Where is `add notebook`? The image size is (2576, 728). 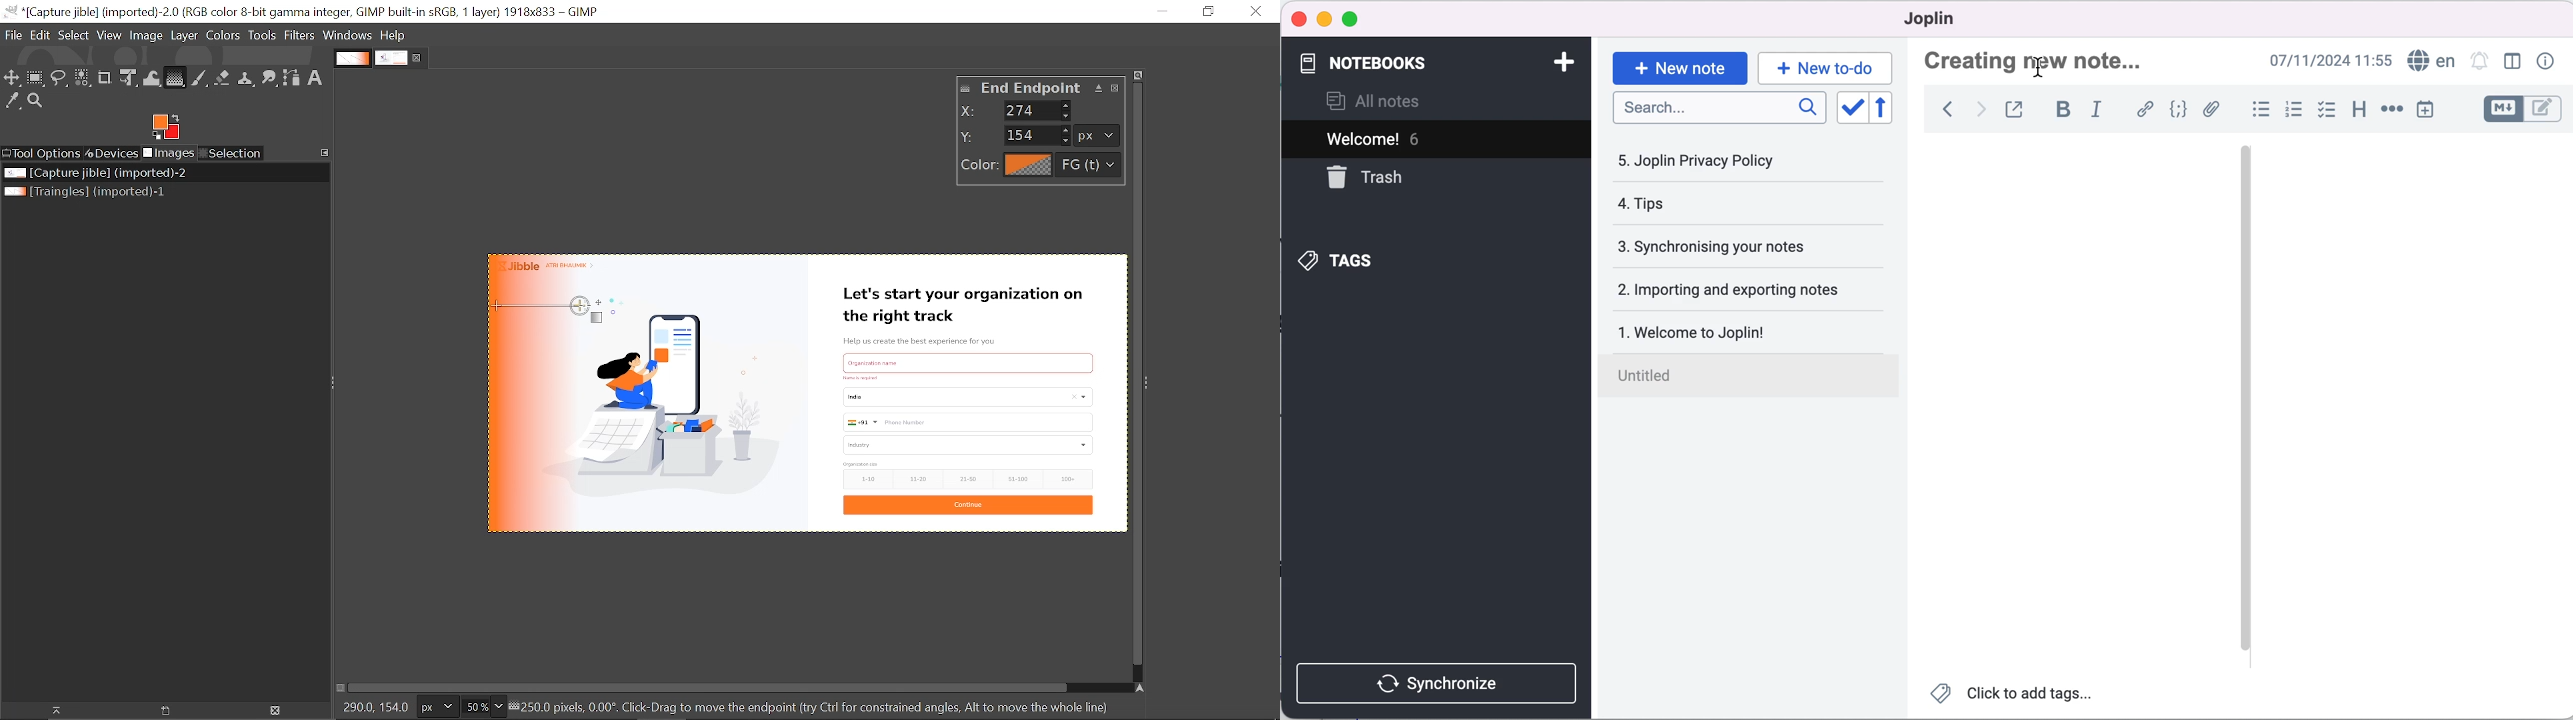
add notebook is located at coordinates (1557, 65).